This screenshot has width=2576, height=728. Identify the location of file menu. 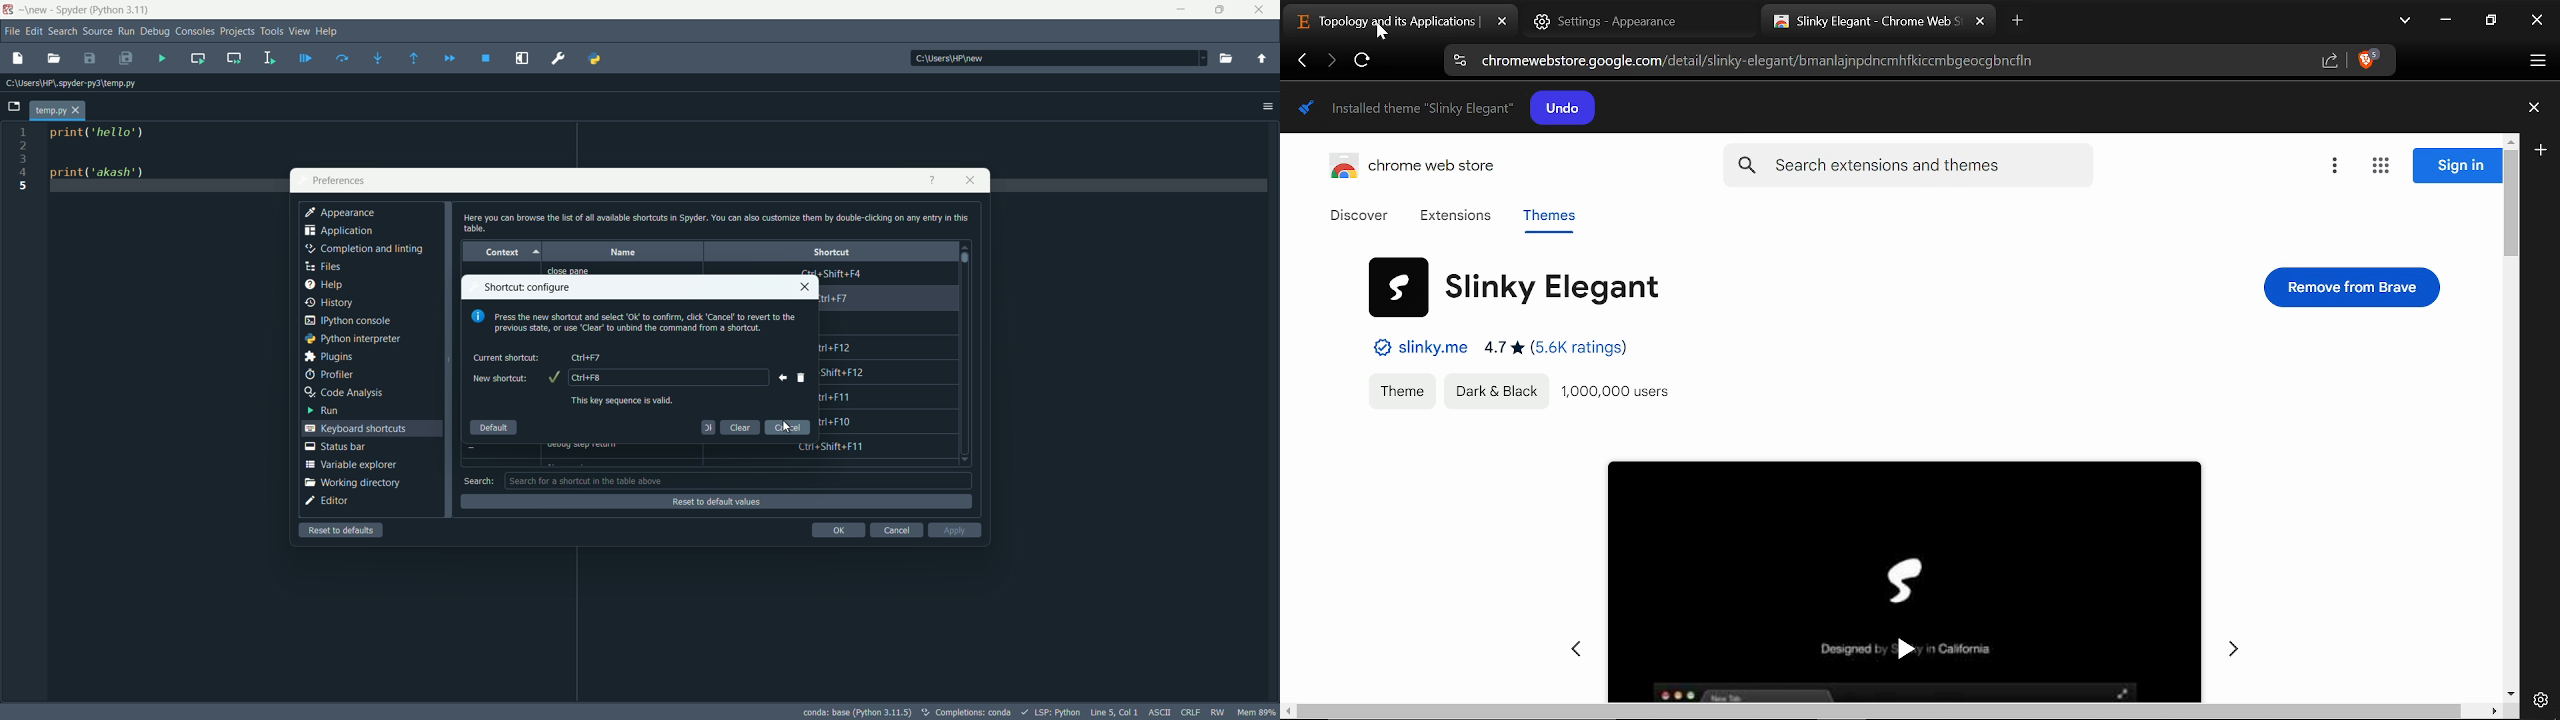
(13, 32).